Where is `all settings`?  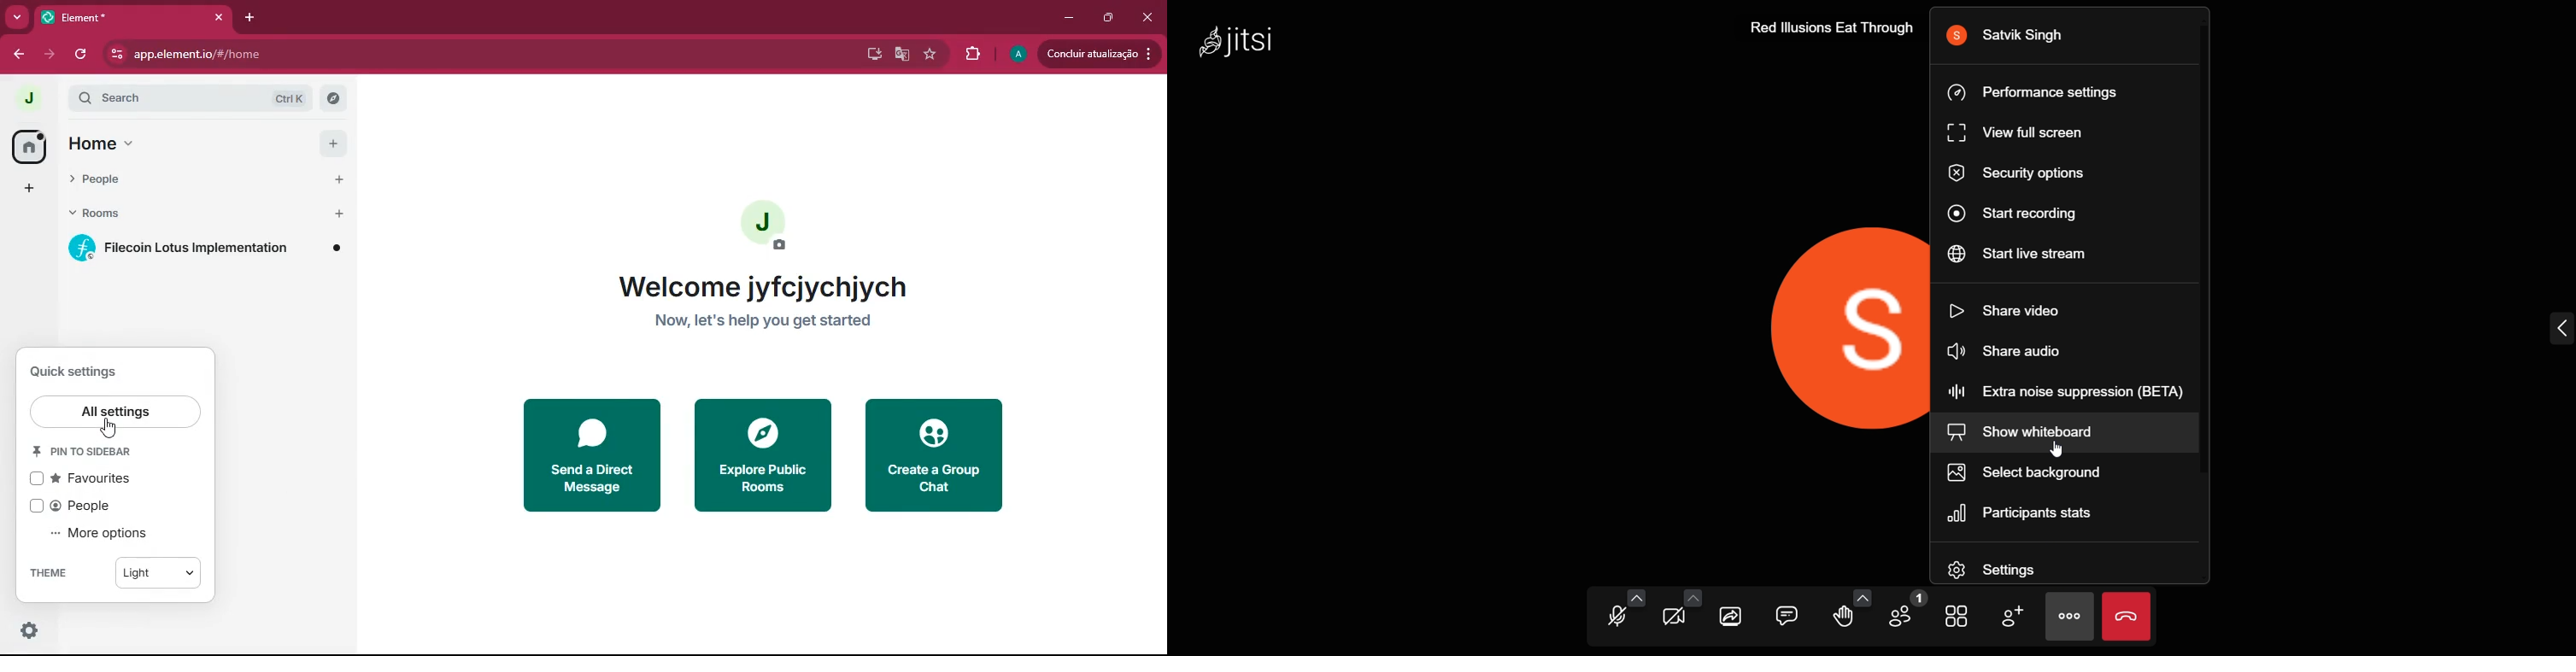
all settings is located at coordinates (120, 414).